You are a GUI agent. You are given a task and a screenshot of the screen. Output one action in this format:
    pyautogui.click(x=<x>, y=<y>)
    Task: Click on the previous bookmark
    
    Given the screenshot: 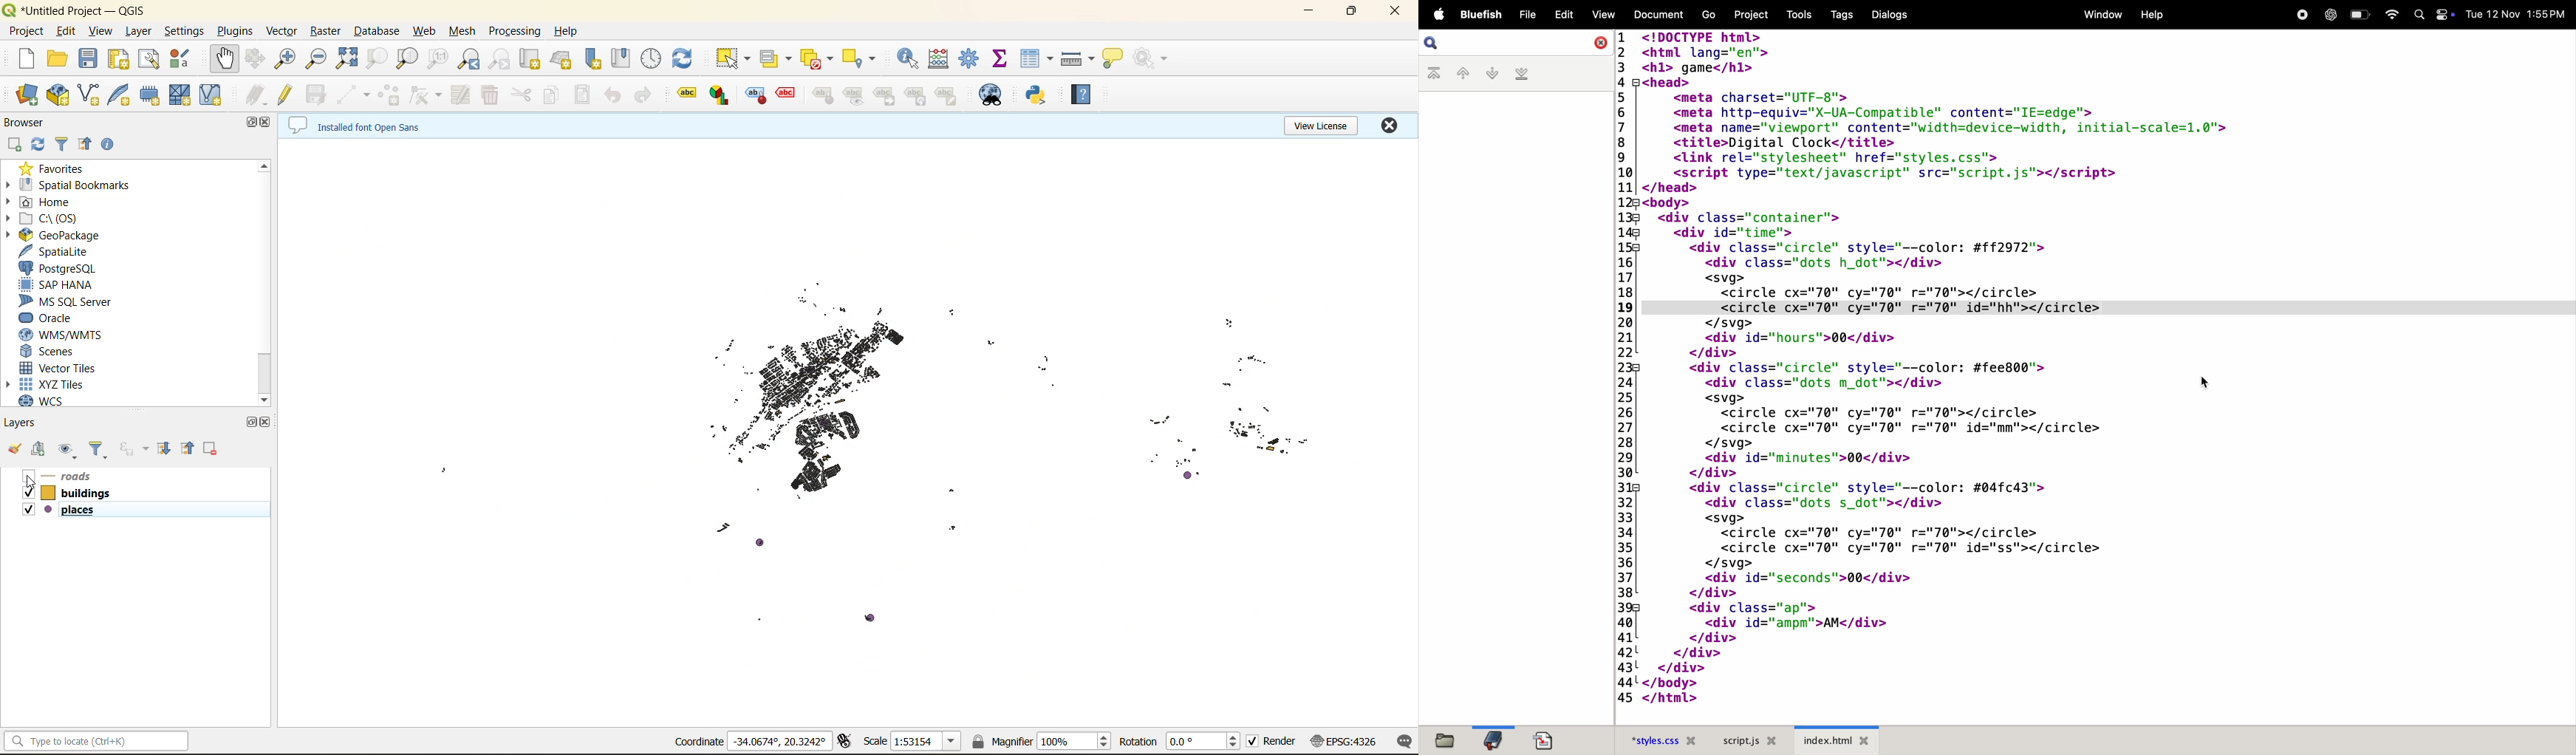 What is the action you would take?
    pyautogui.click(x=1461, y=73)
    